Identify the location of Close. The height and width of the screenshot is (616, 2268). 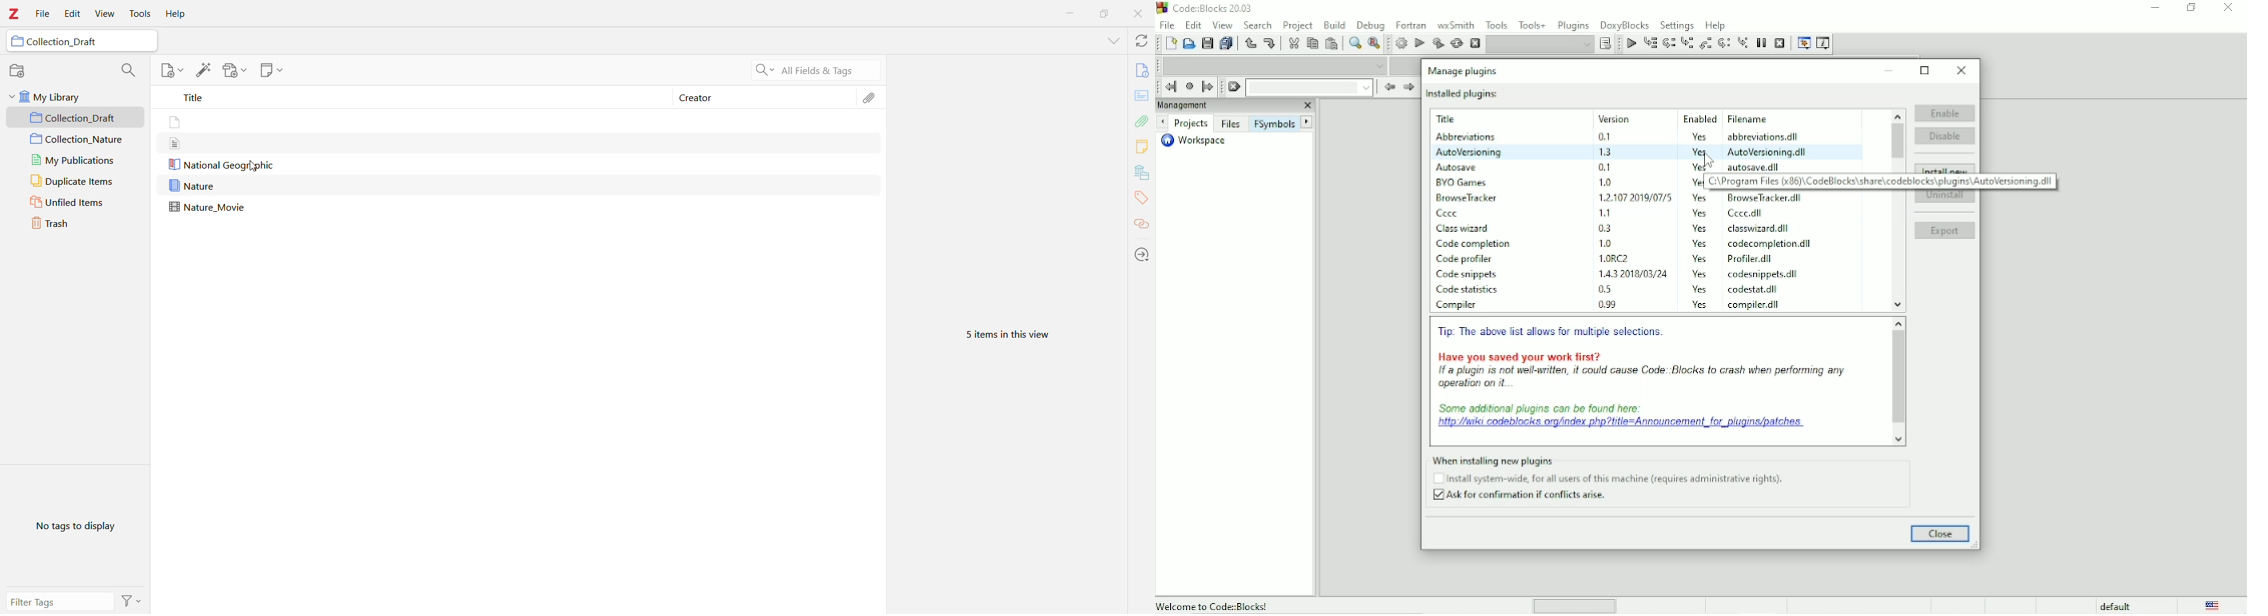
(1306, 106).